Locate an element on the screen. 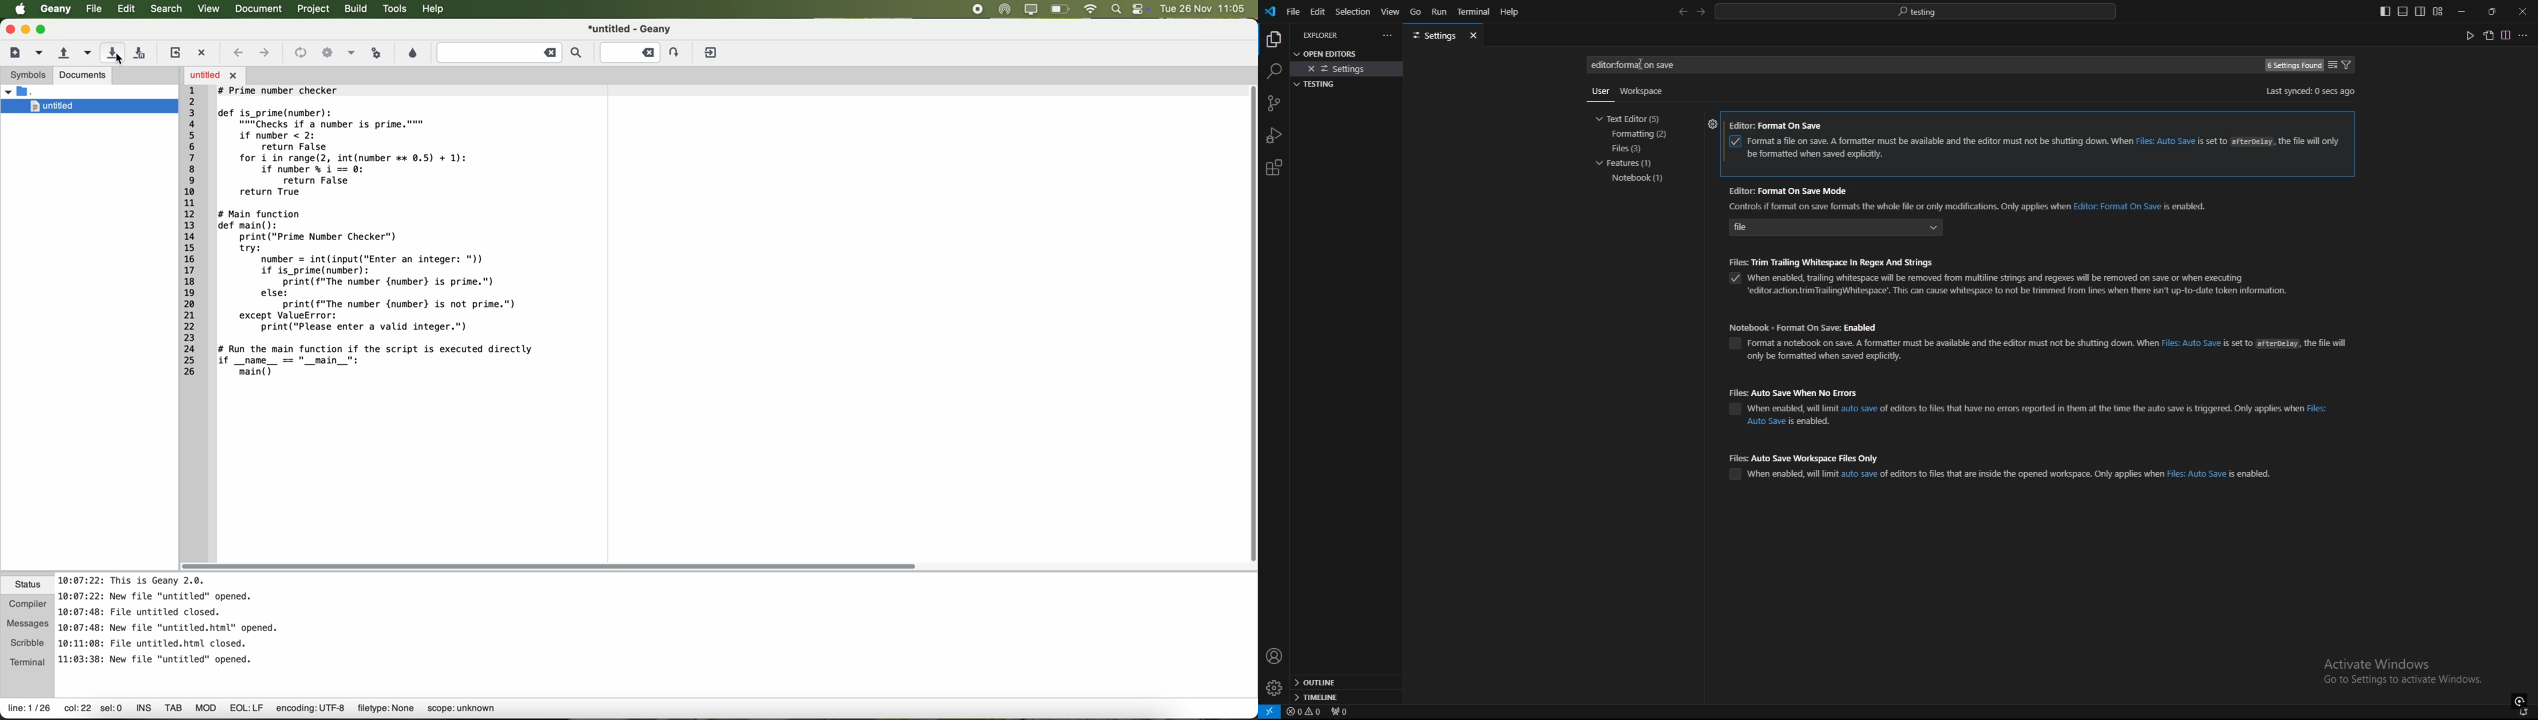  find the entered text in the current file is located at coordinates (510, 53).